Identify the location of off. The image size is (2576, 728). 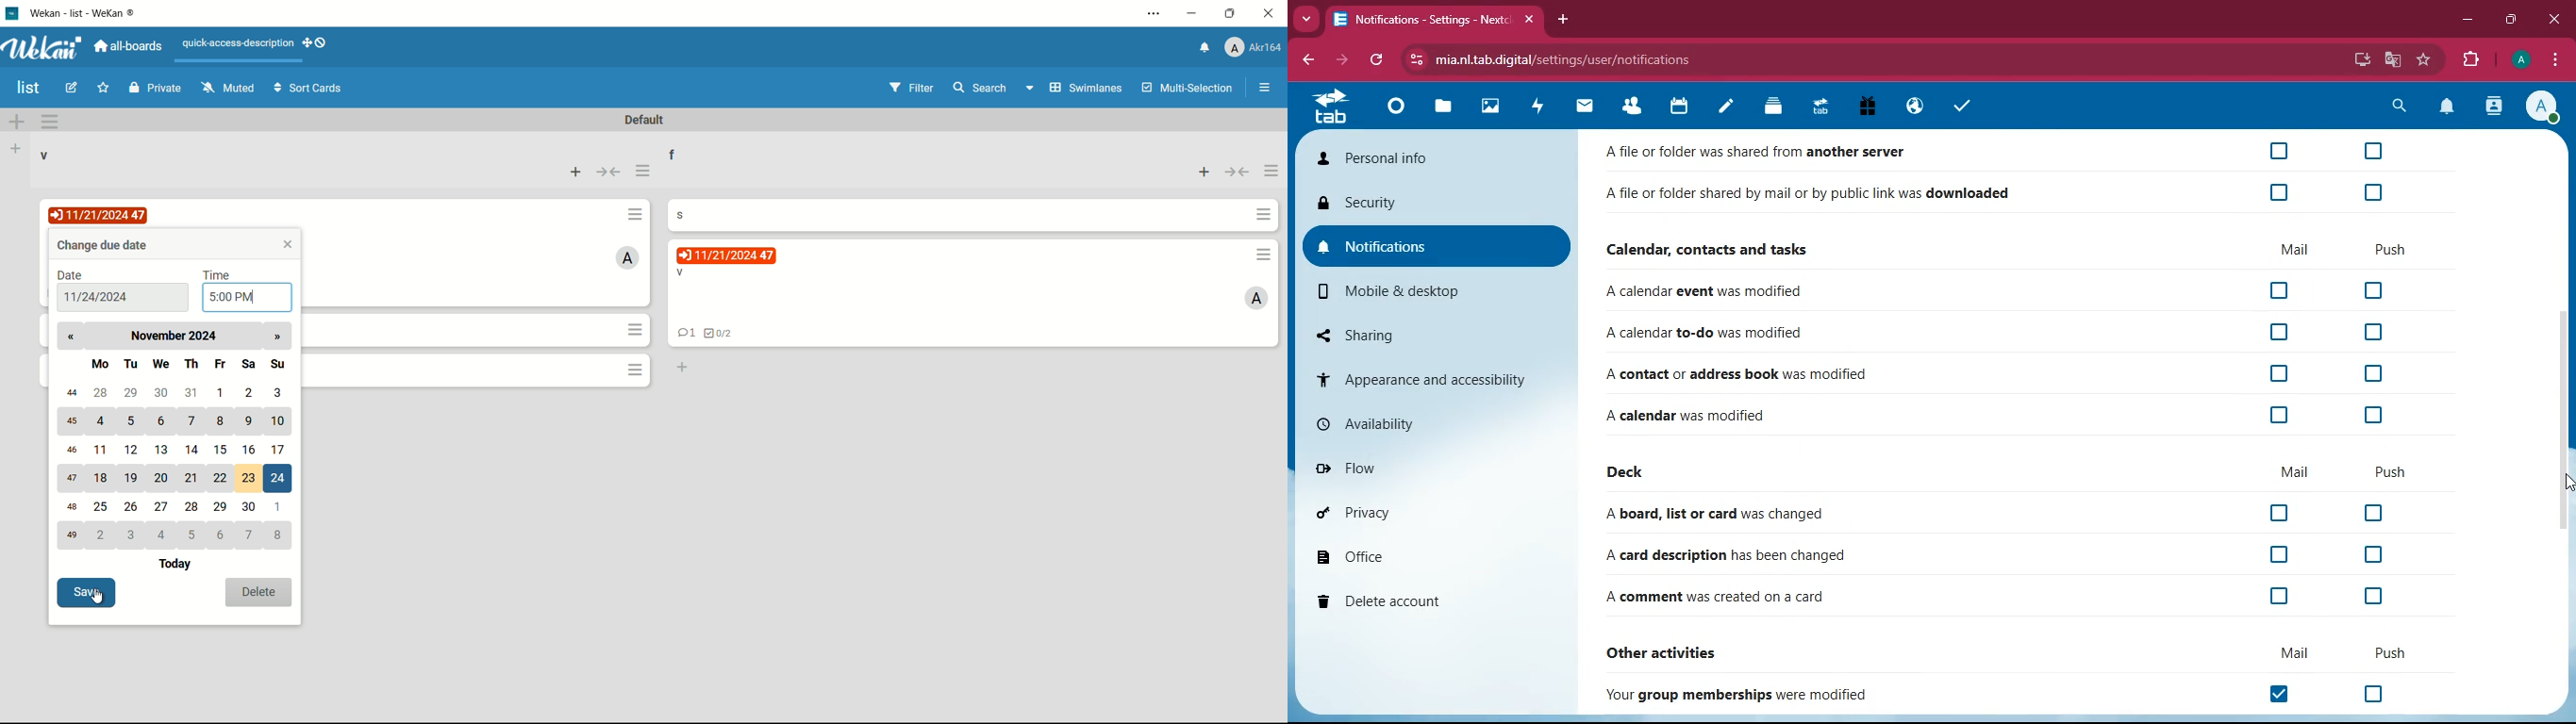
(2276, 598).